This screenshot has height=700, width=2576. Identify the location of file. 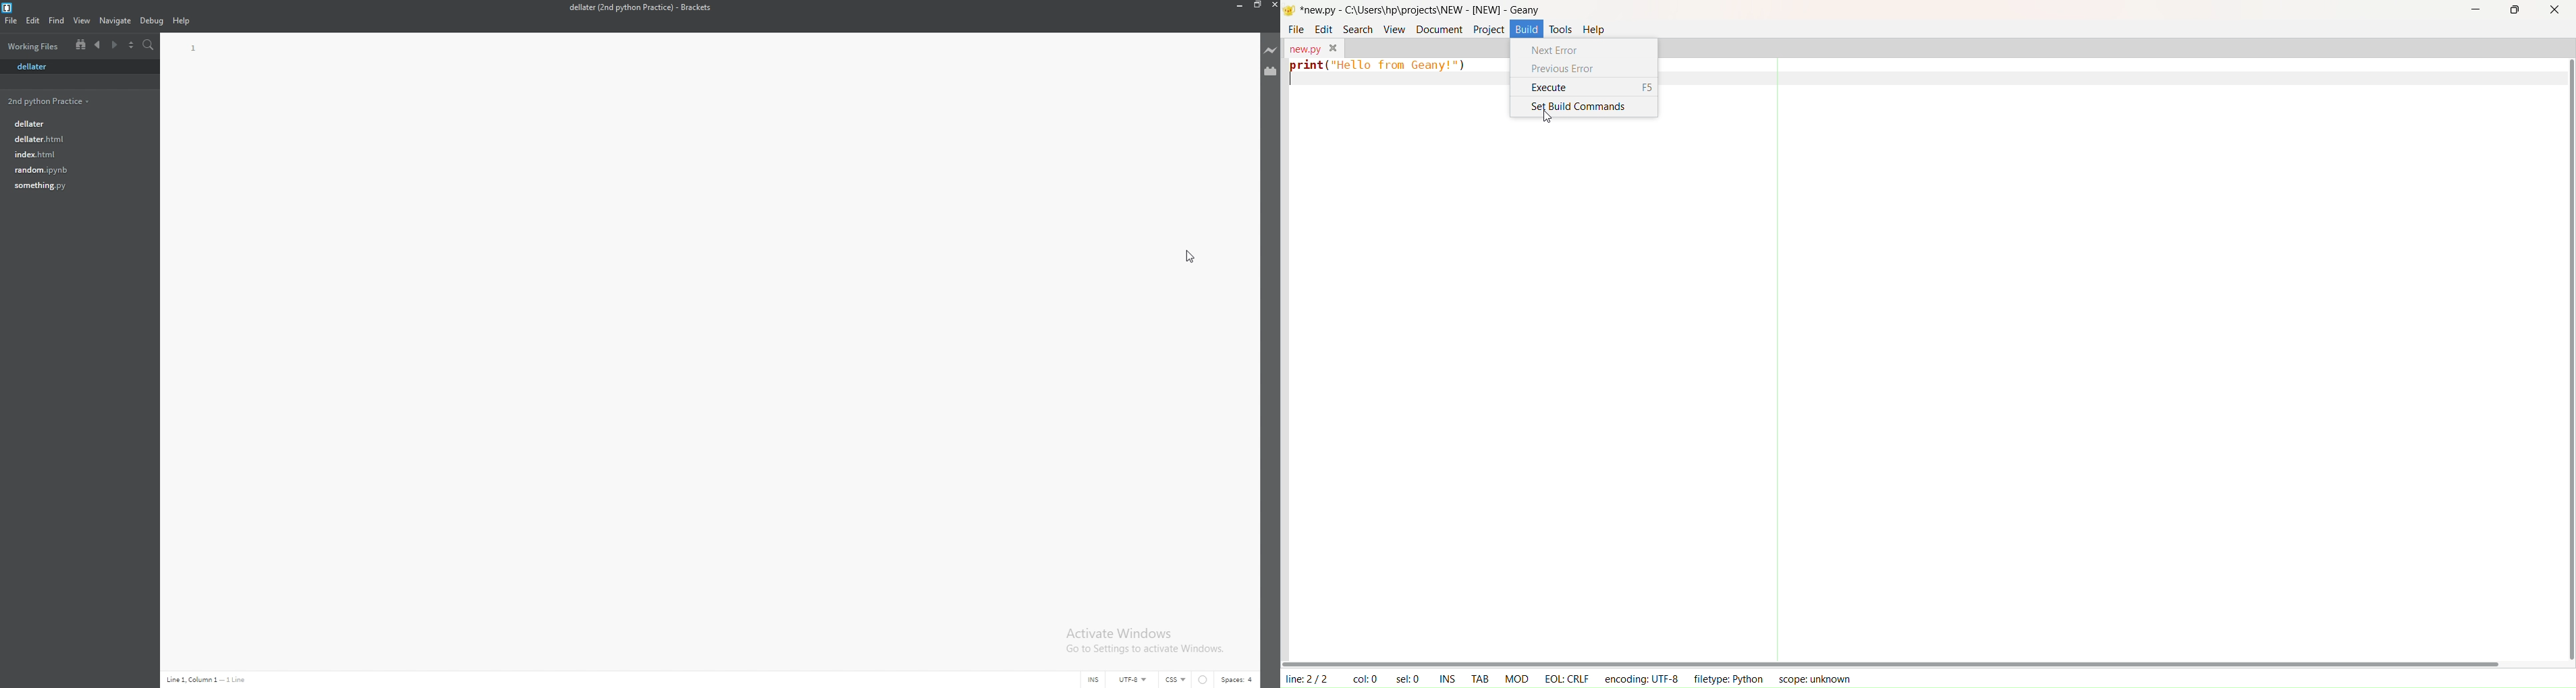
(73, 153).